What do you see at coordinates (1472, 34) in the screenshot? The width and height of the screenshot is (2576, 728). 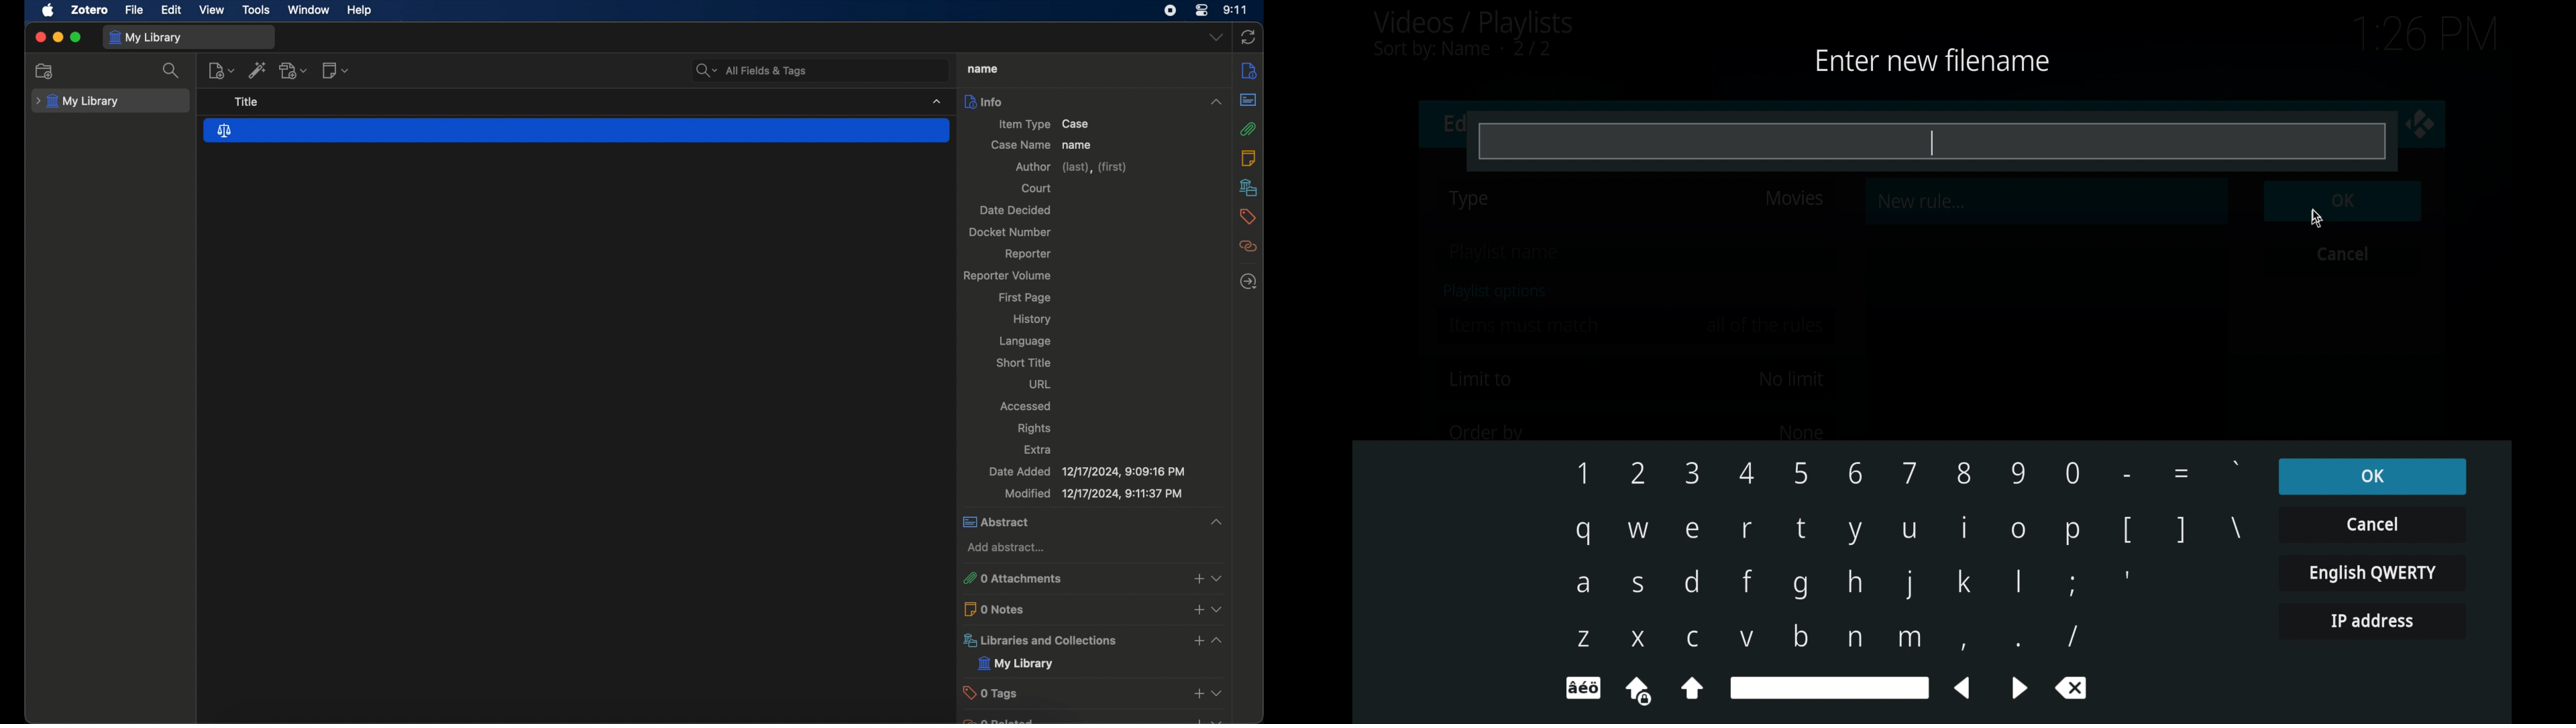 I see `videos/playlists` at bounding box center [1472, 34].